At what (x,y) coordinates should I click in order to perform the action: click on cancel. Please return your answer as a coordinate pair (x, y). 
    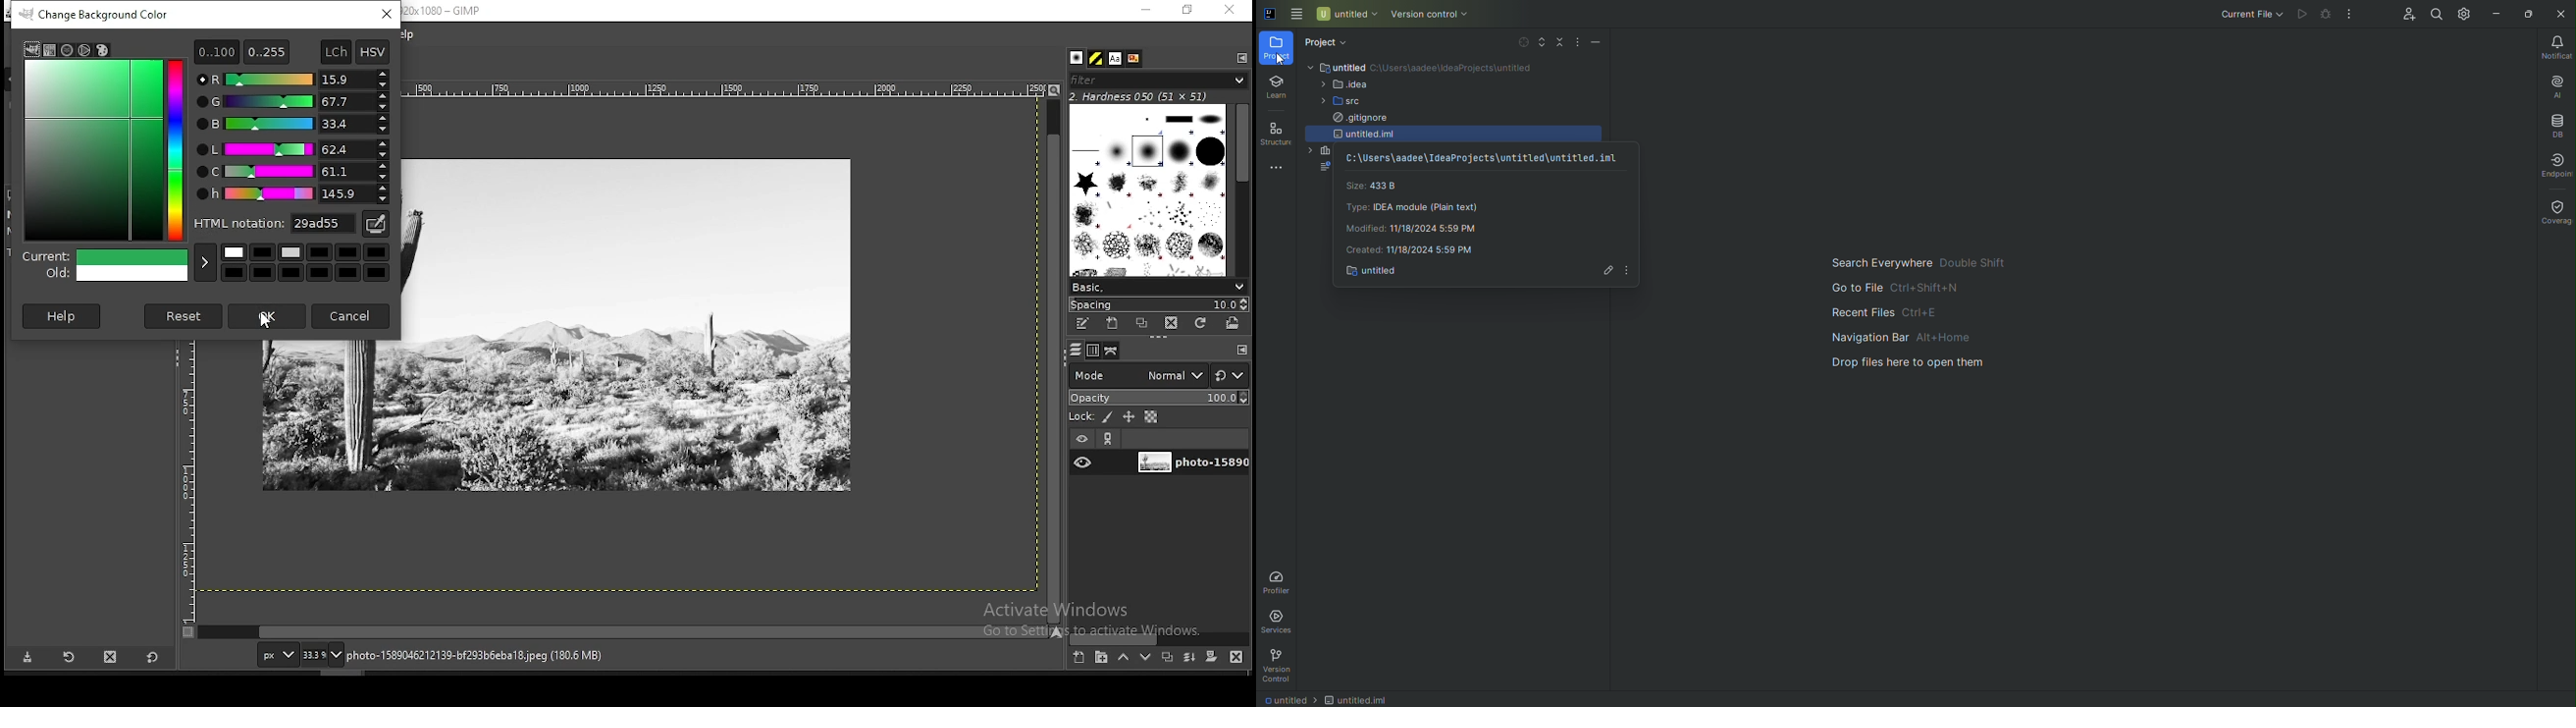
    Looking at the image, I should click on (352, 314).